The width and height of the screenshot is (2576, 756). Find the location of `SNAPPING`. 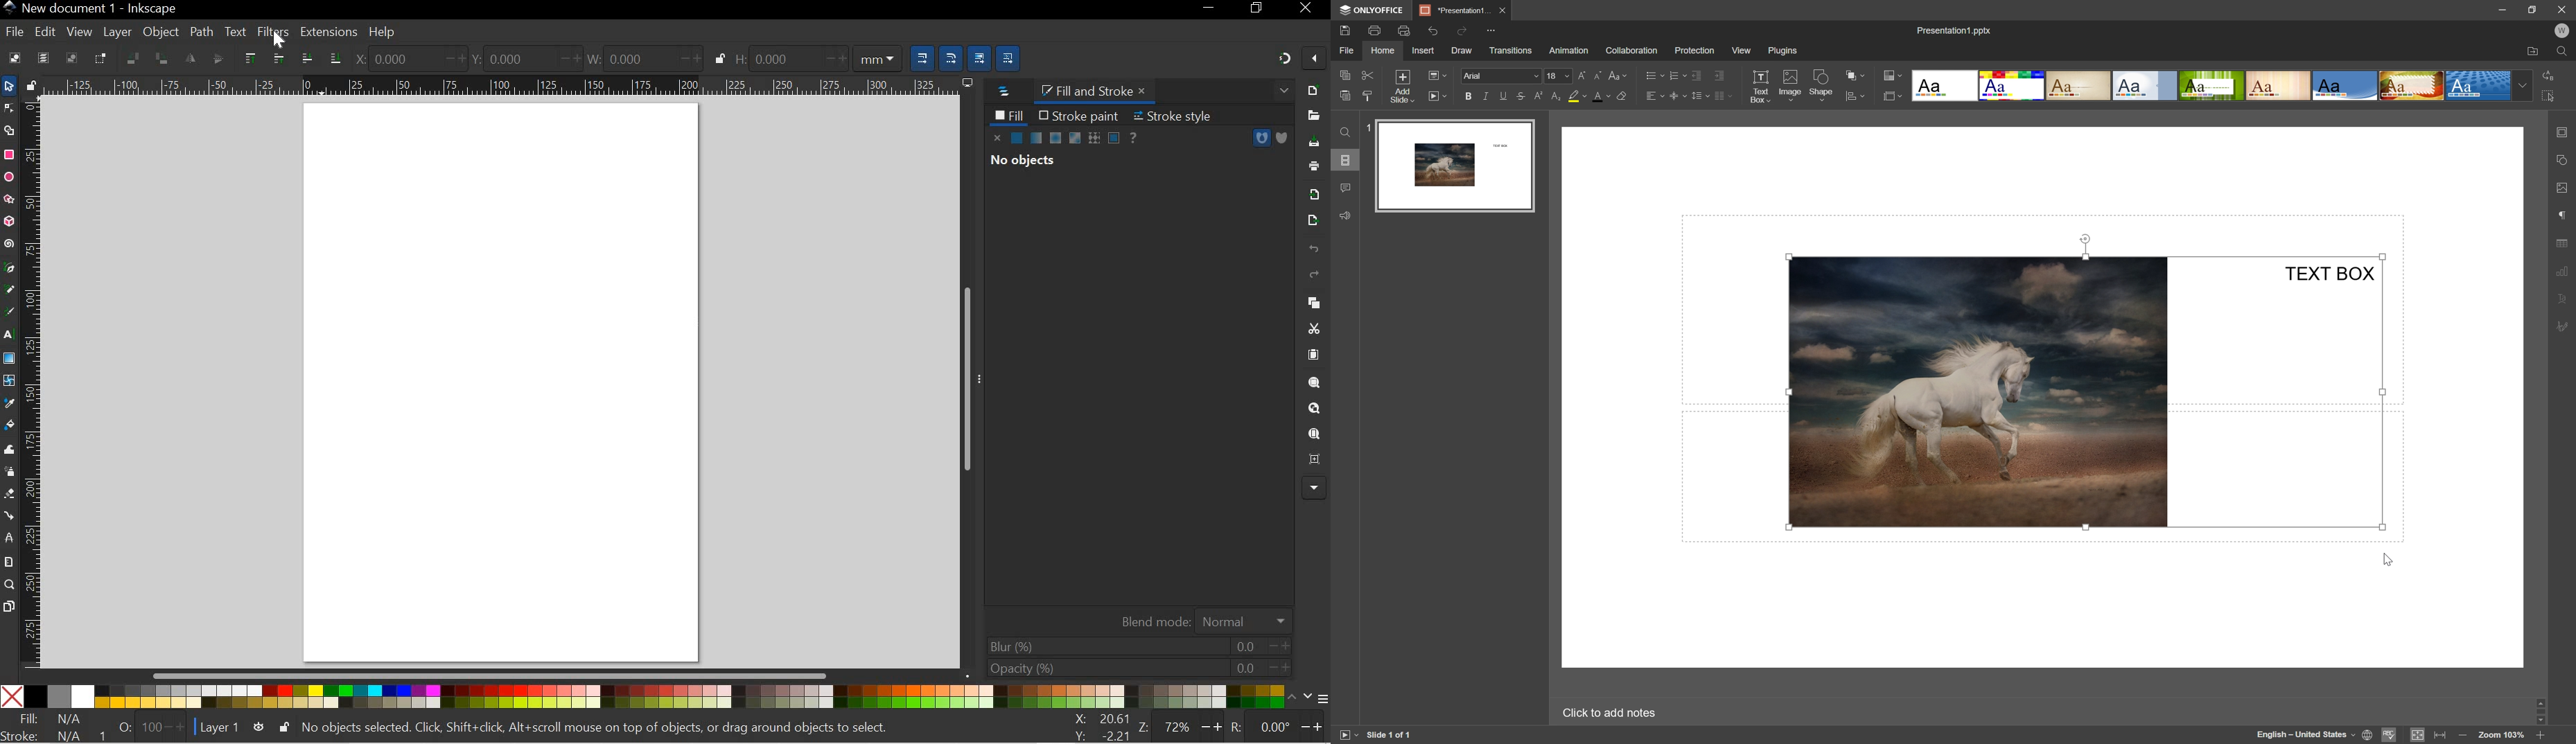

SNAPPING is located at coordinates (1285, 58).